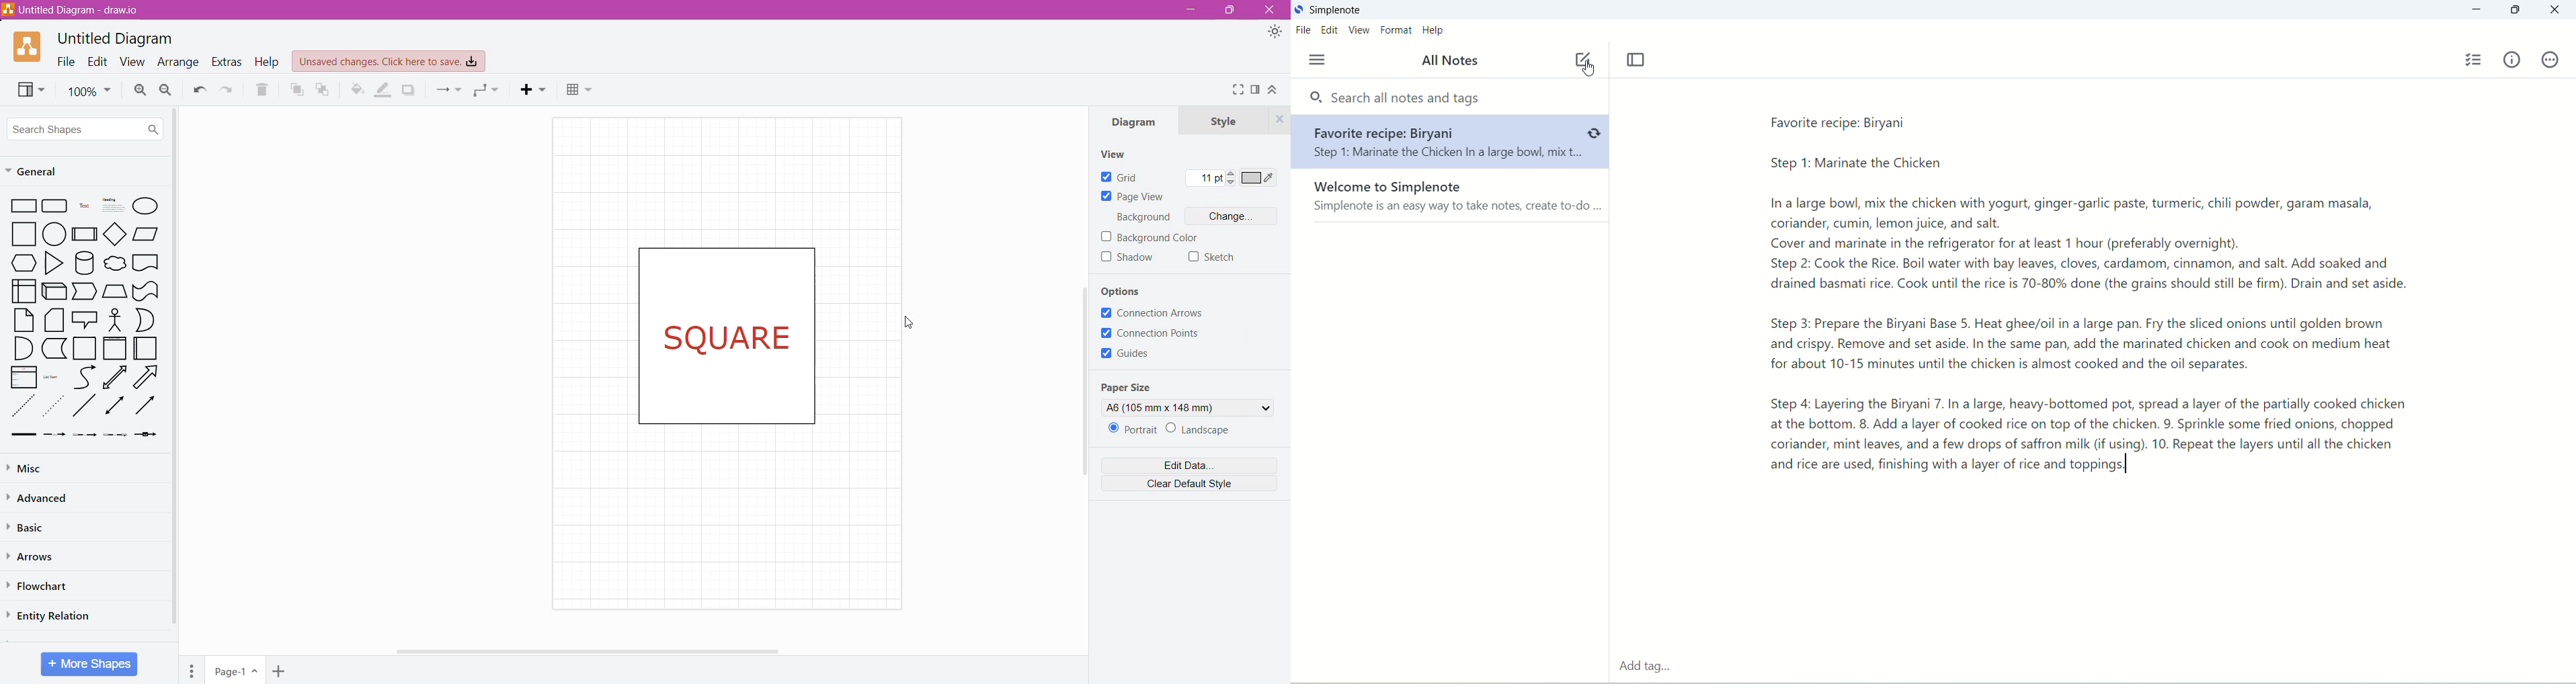  I want to click on menu, so click(1313, 60).